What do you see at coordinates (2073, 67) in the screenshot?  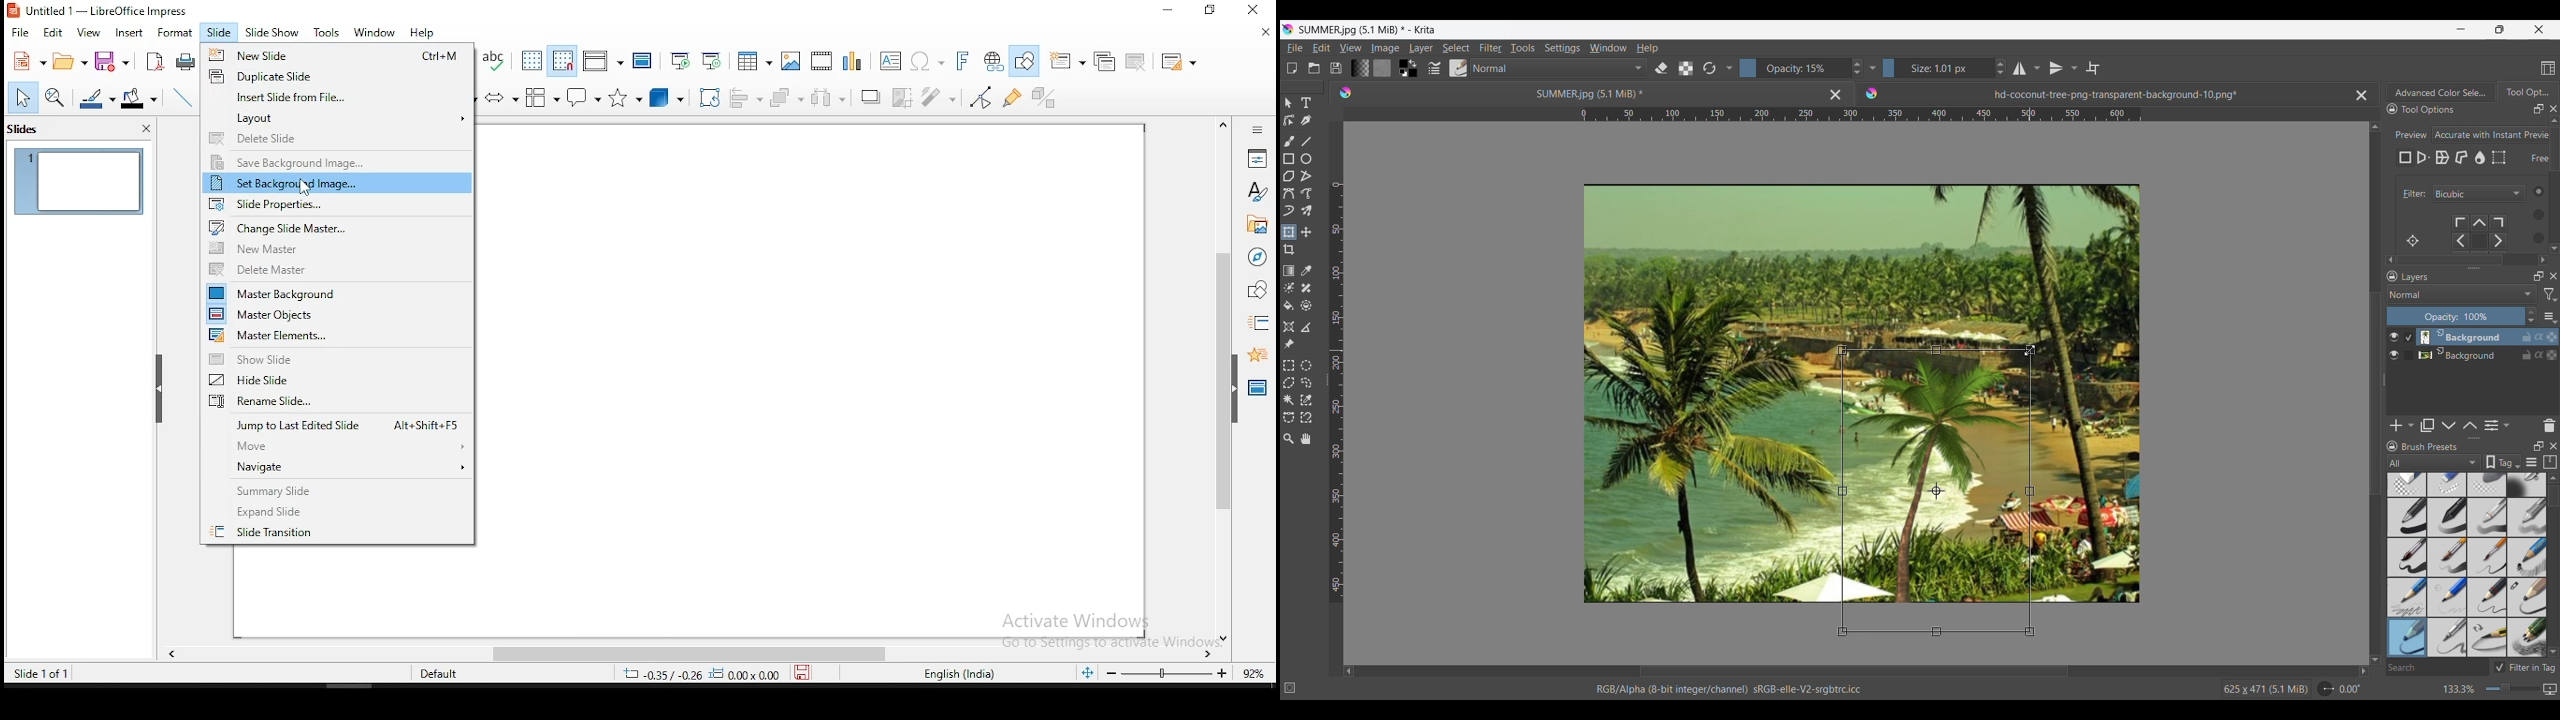 I see `Vertical flip options` at bounding box center [2073, 67].